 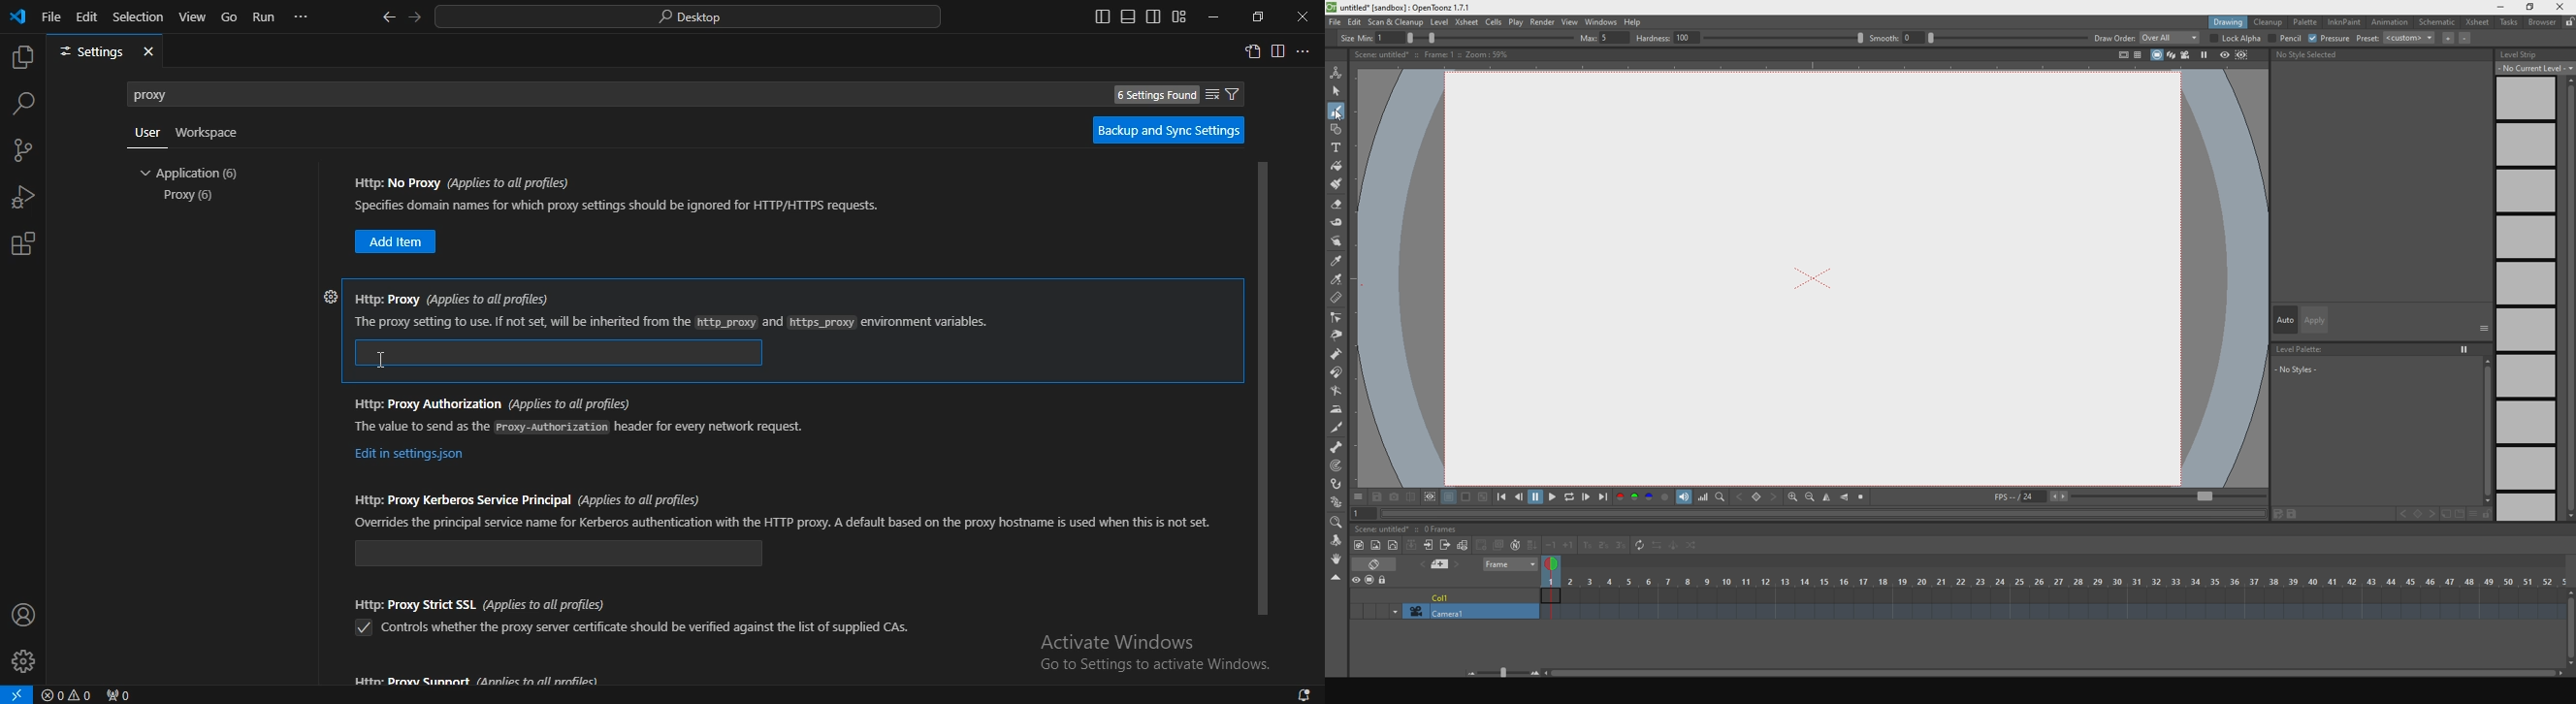 I want to click on pressure, so click(x=2331, y=38).